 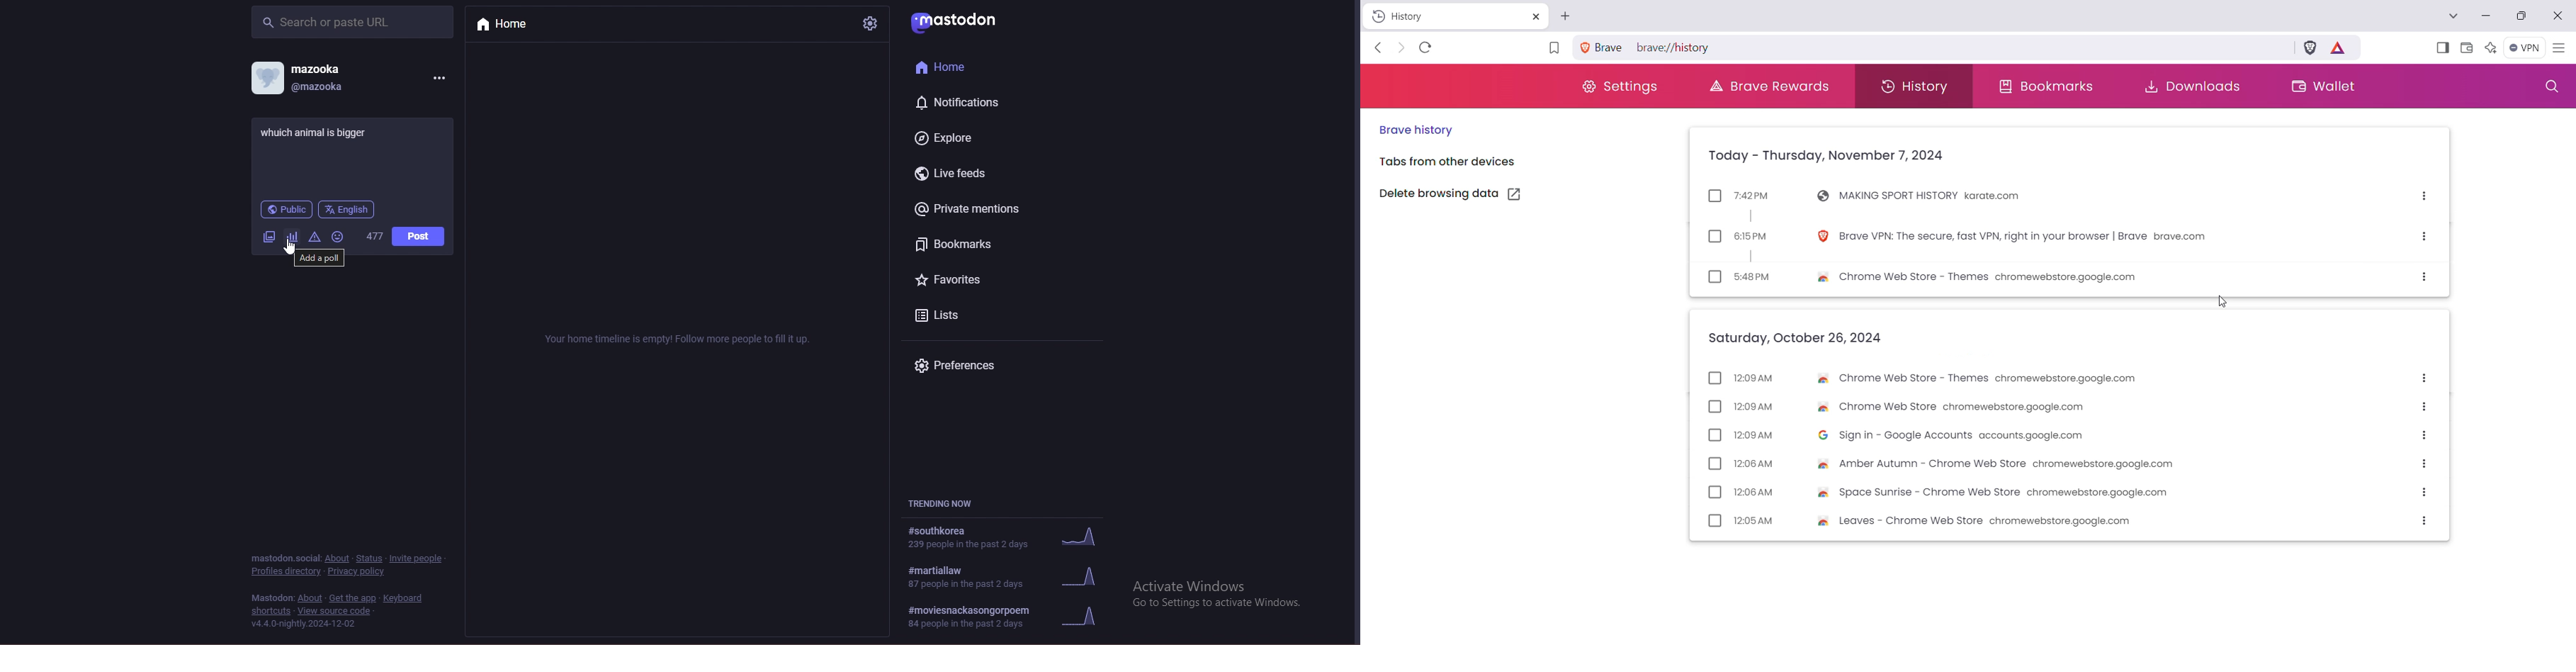 What do you see at coordinates (1532, 16) in the screenshot?
I see `Close Tab` at bounding box center [1532, 16].